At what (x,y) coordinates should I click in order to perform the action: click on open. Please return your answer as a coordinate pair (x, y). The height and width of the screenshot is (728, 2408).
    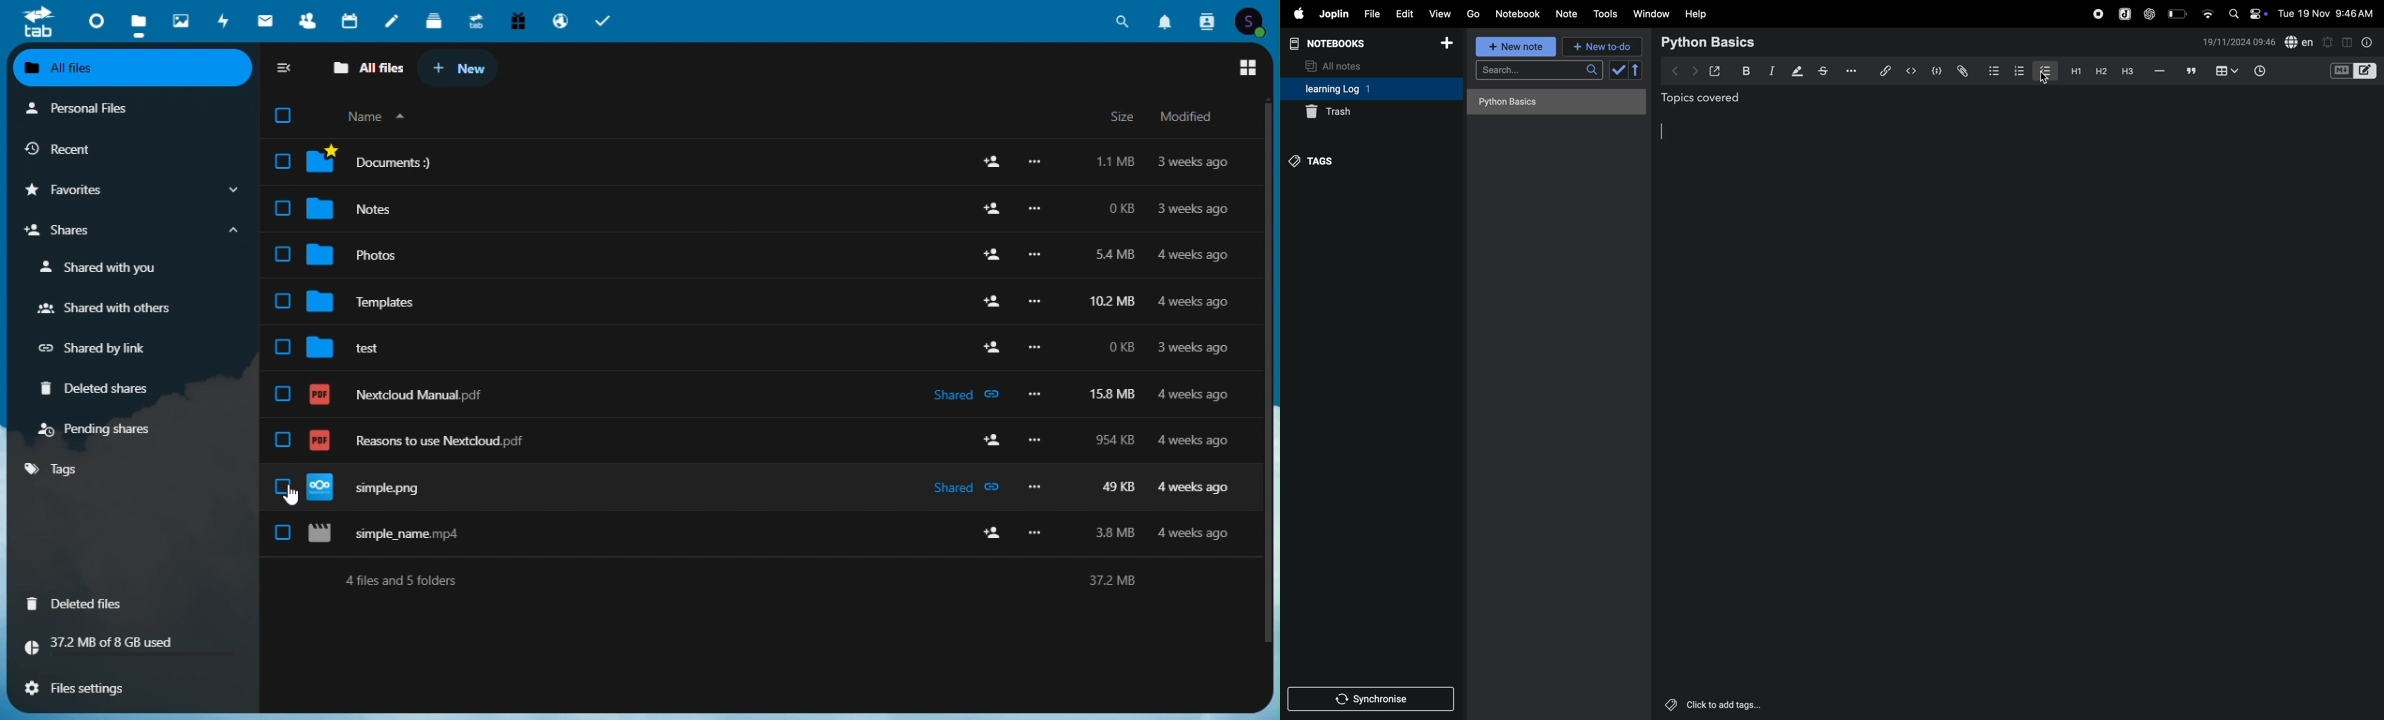
    Looking at the image, I should click on (1715, 71).